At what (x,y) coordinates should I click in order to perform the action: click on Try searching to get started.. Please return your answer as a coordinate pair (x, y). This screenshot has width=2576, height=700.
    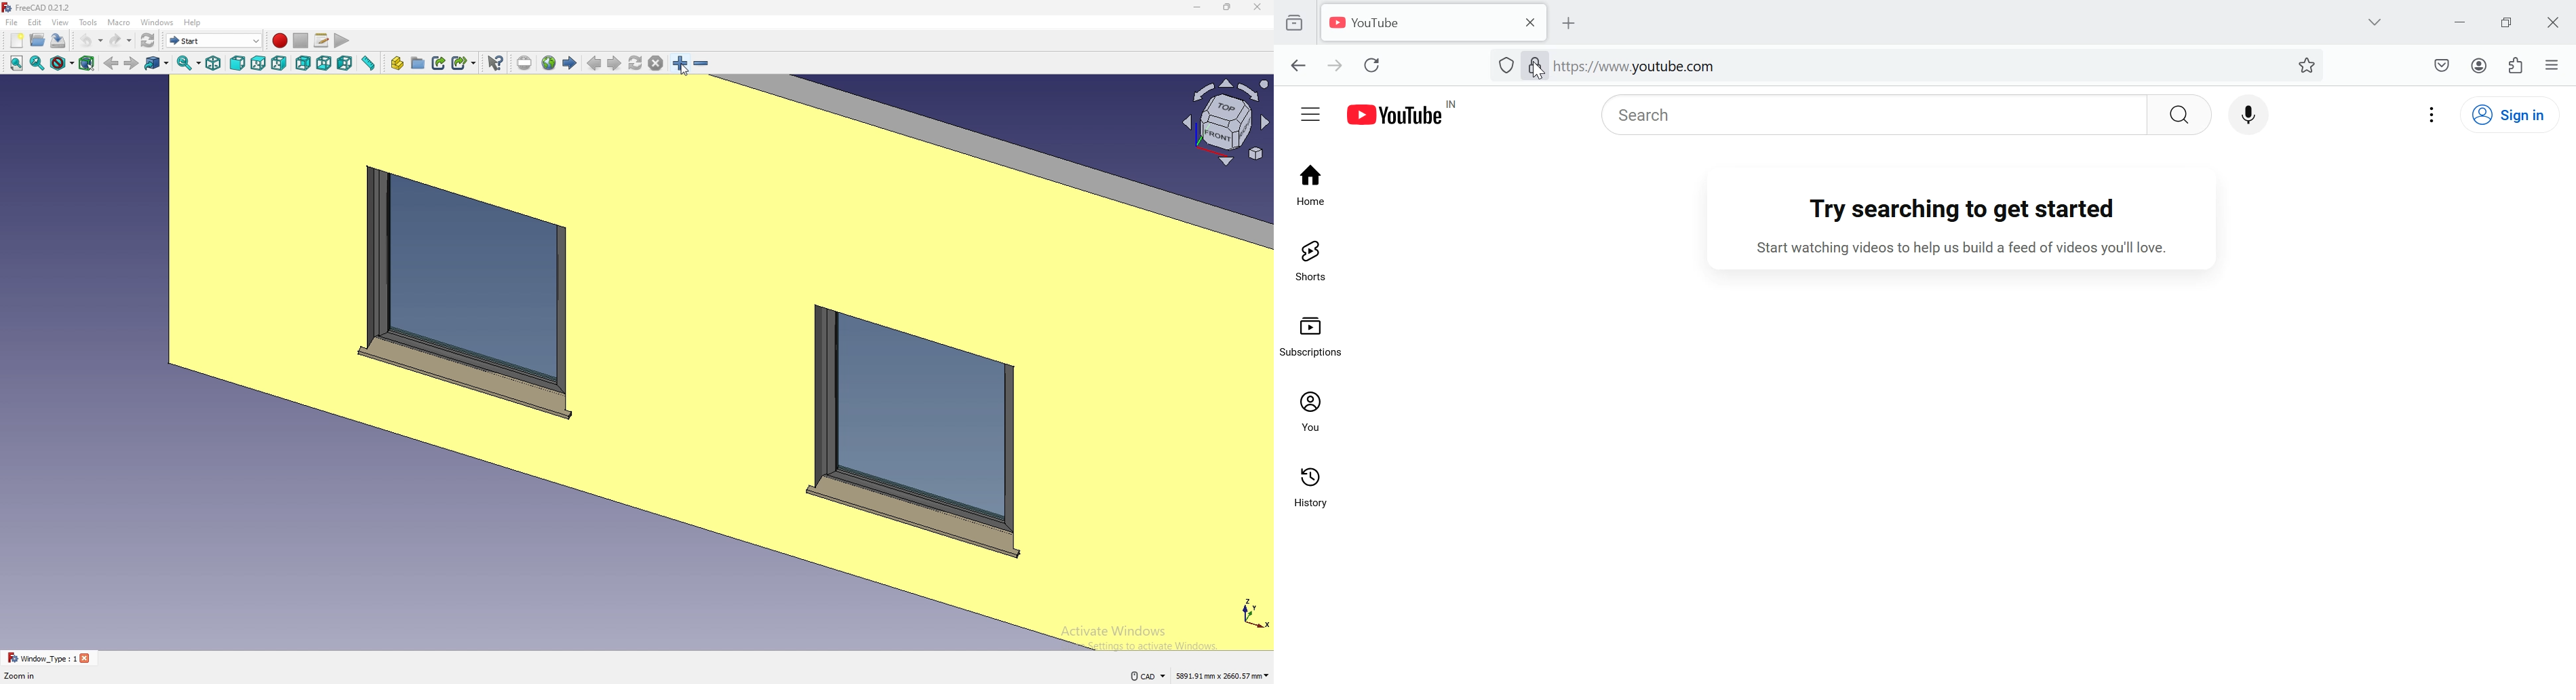
    Looking at the image, I should click on (1968, 210).